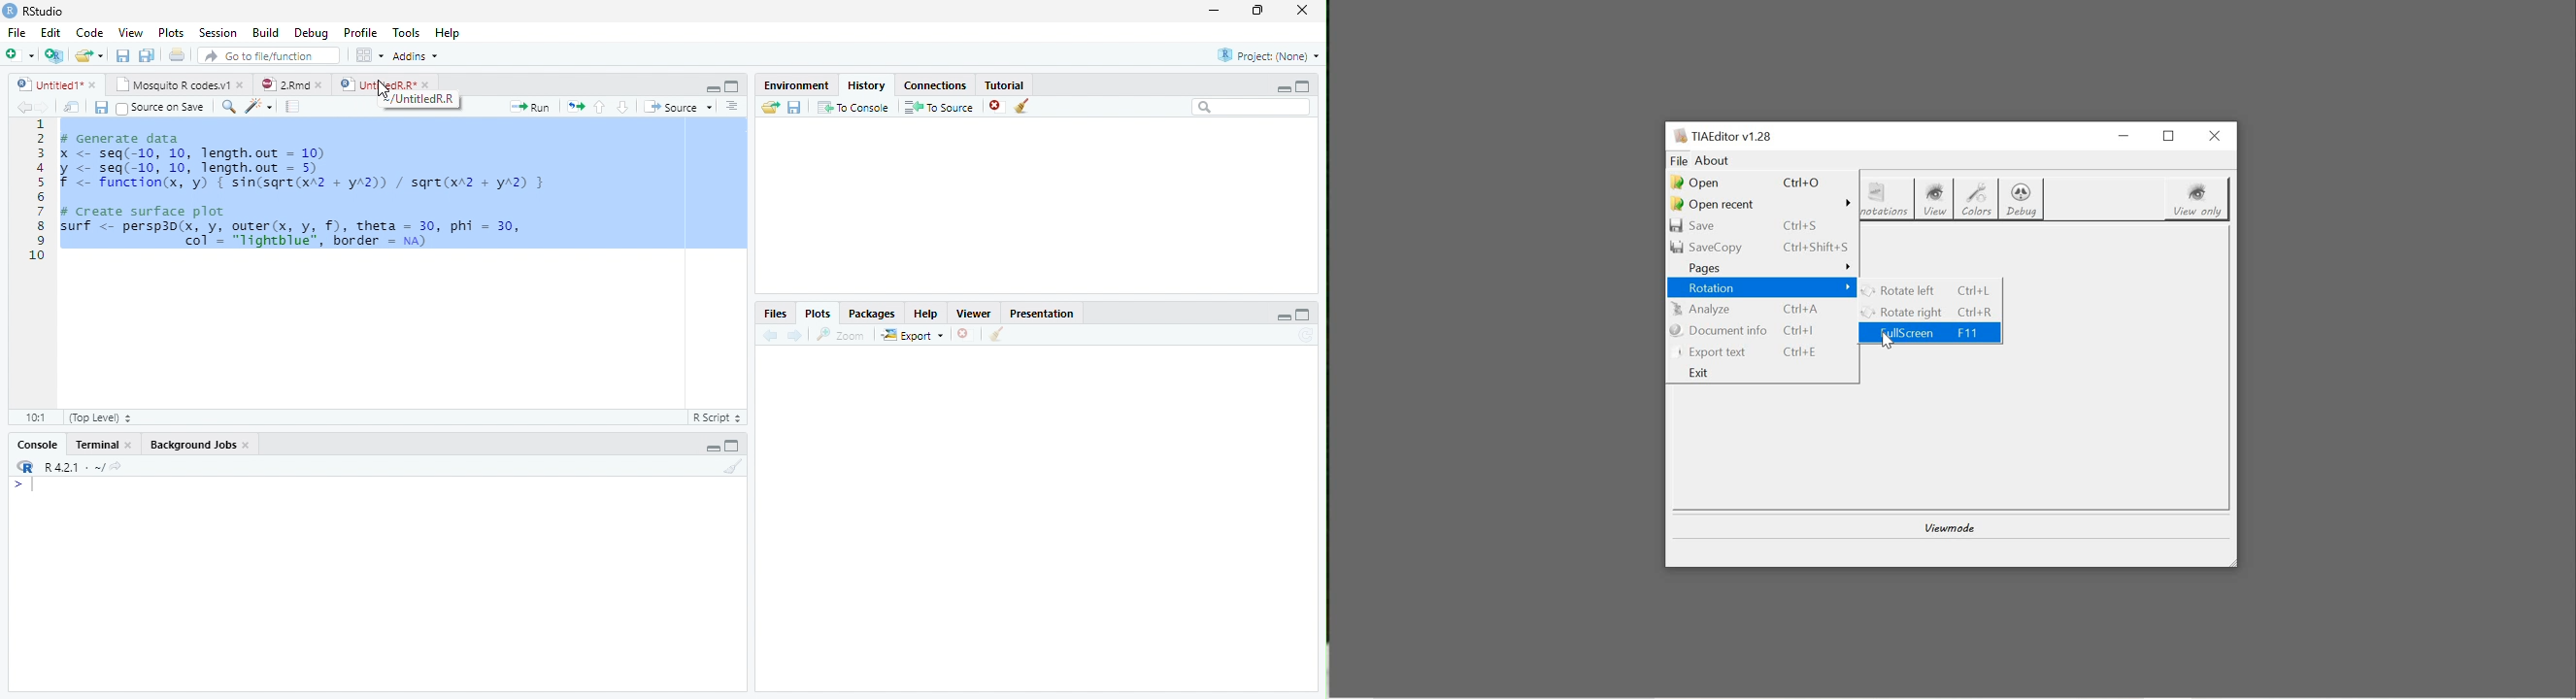 This screenshot has width=2576, height=700. Describe the element at coordinates (769, 108) in the screenshot. I see `Load history from an existing file` at that location.